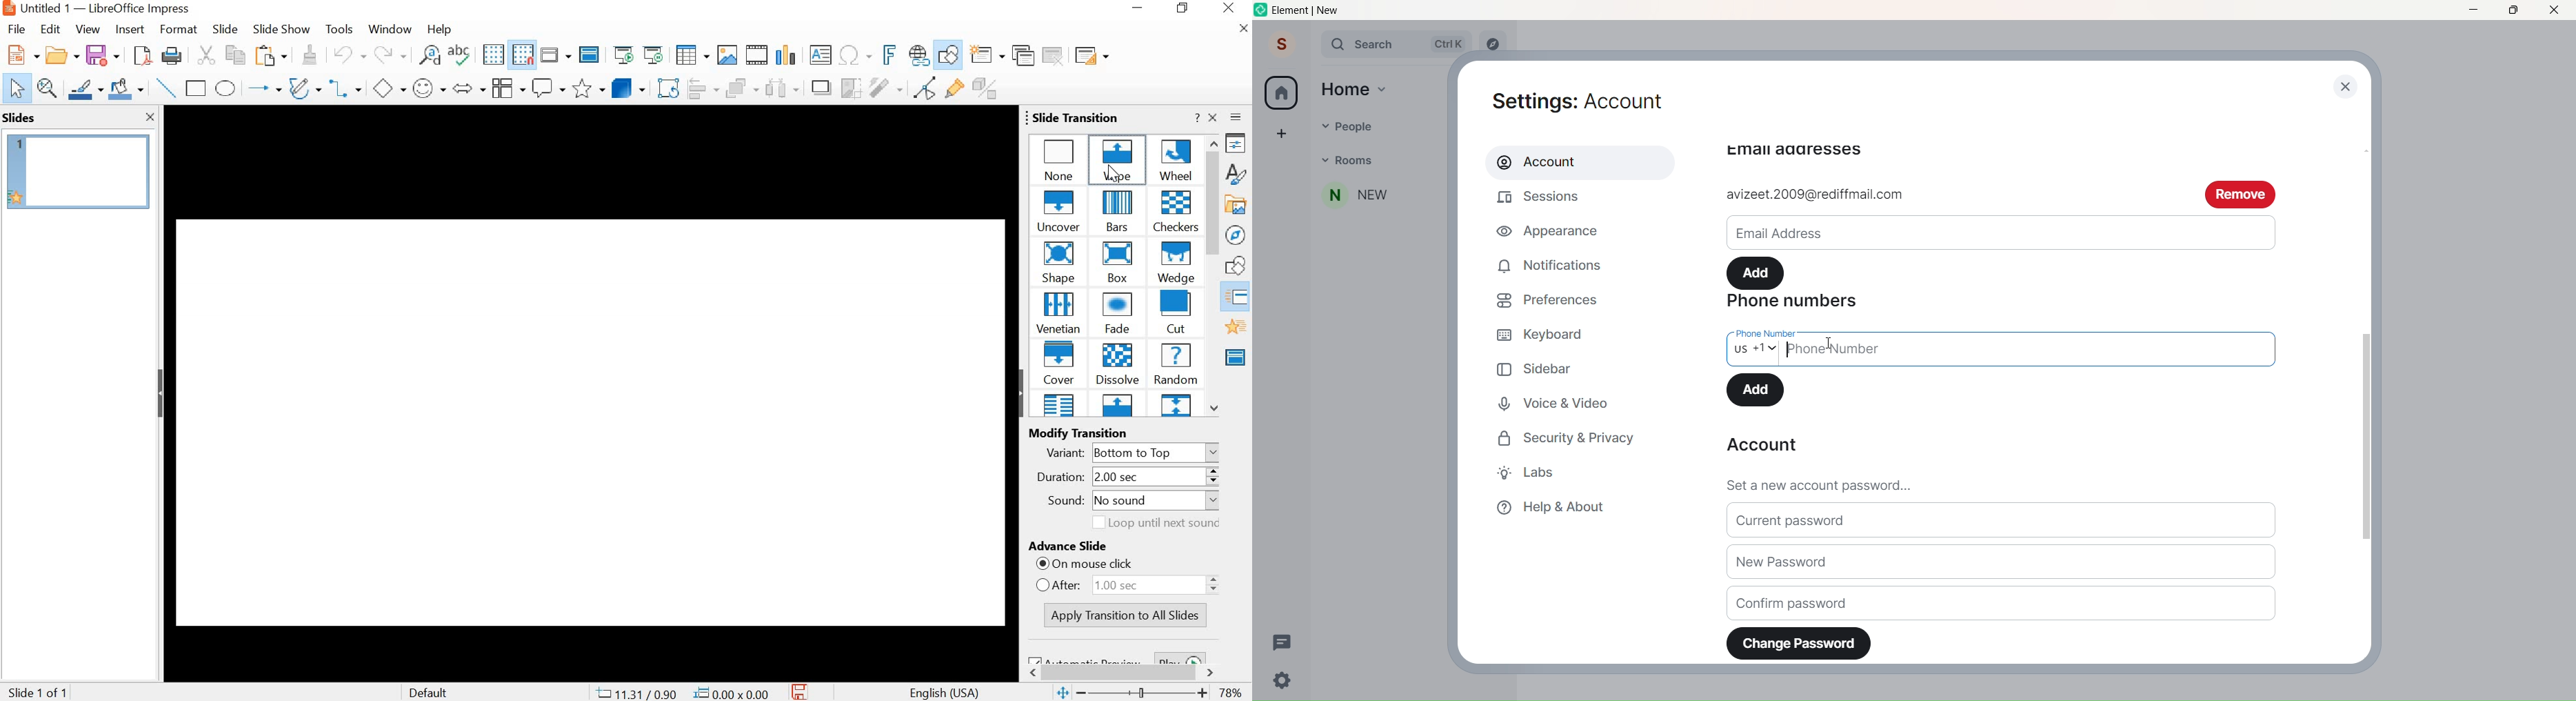 The image size is (2576, 728). I want to click on Explore rooms, so click(1493, 45).